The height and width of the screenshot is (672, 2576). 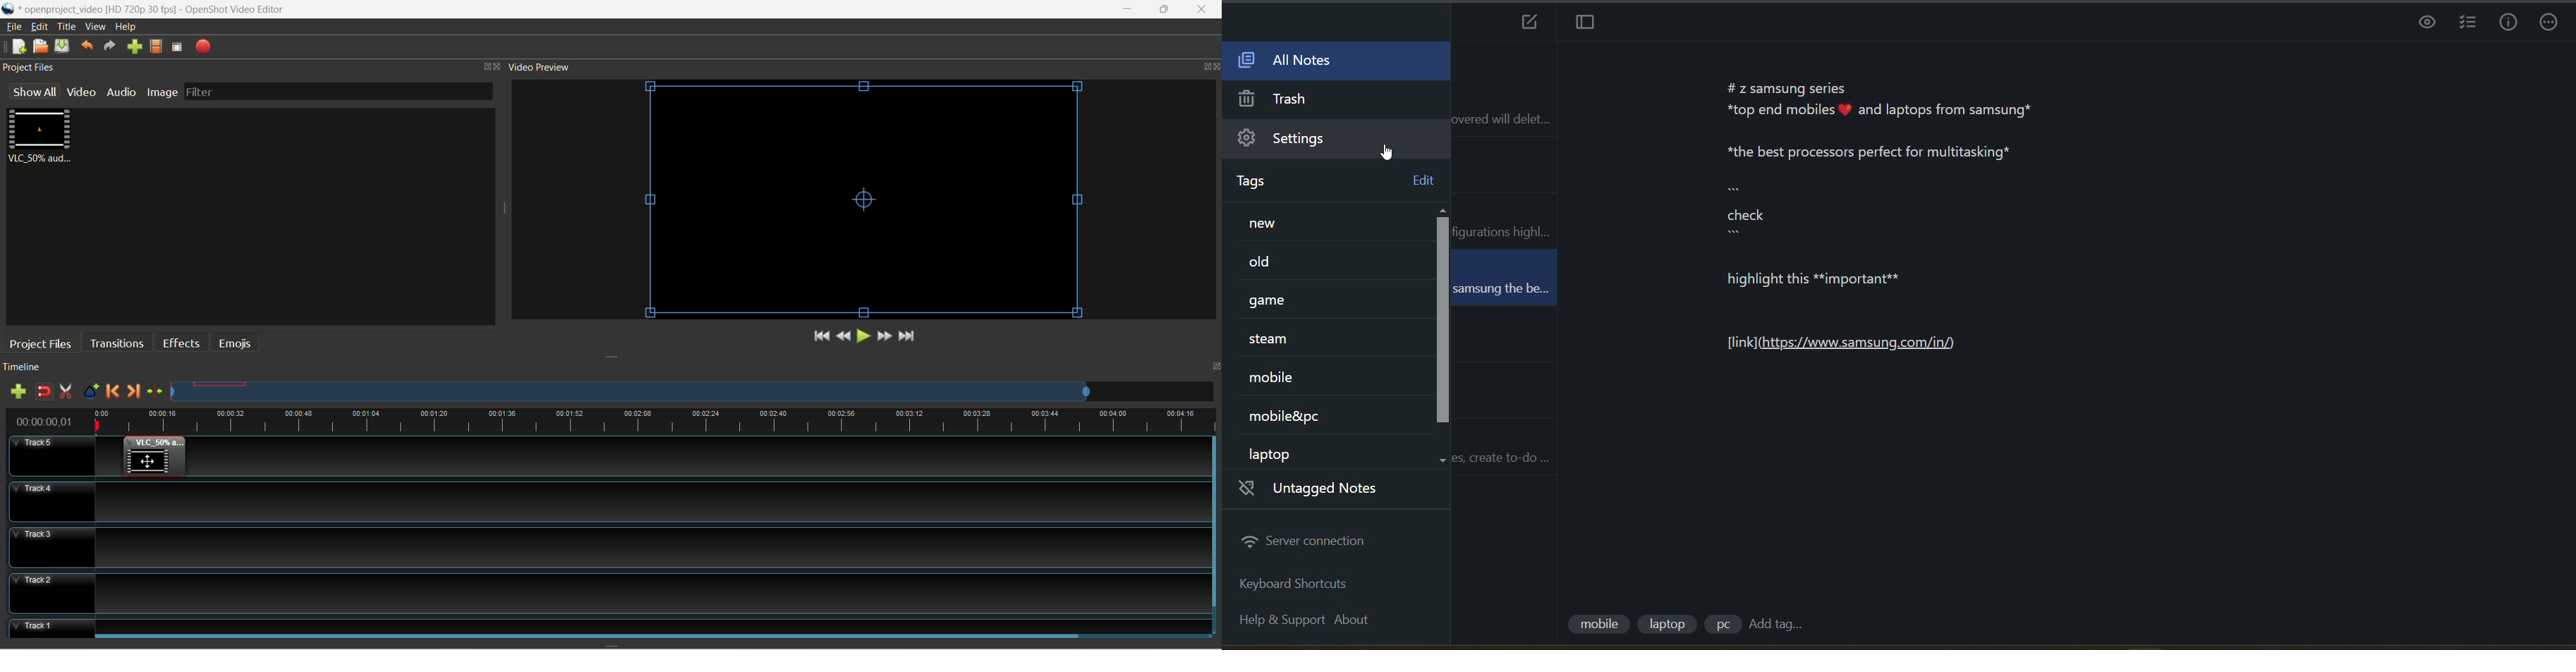 What do you see at coordinates (1275, 618) in the screenshot?
I see `help and support` at bounding box center [1275, 618].